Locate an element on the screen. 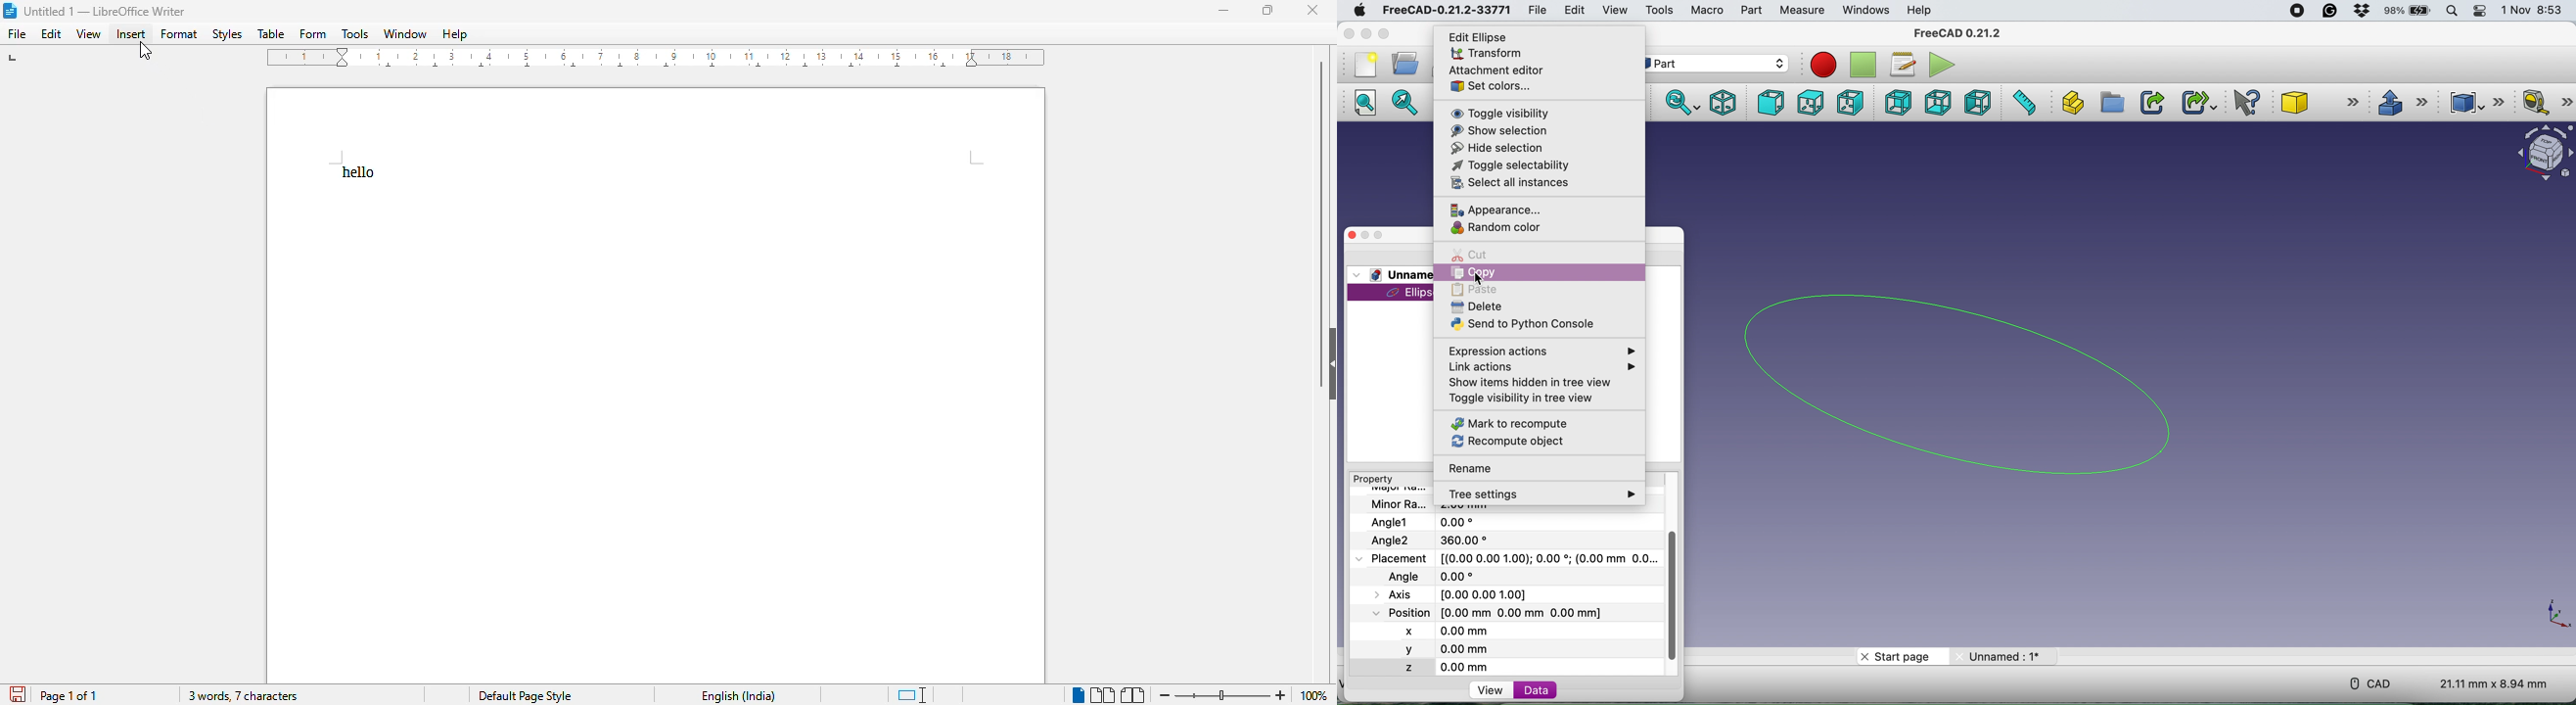 The height and width of the screenshot is (728, 2576). tools is located at coordinates (1660, 11).